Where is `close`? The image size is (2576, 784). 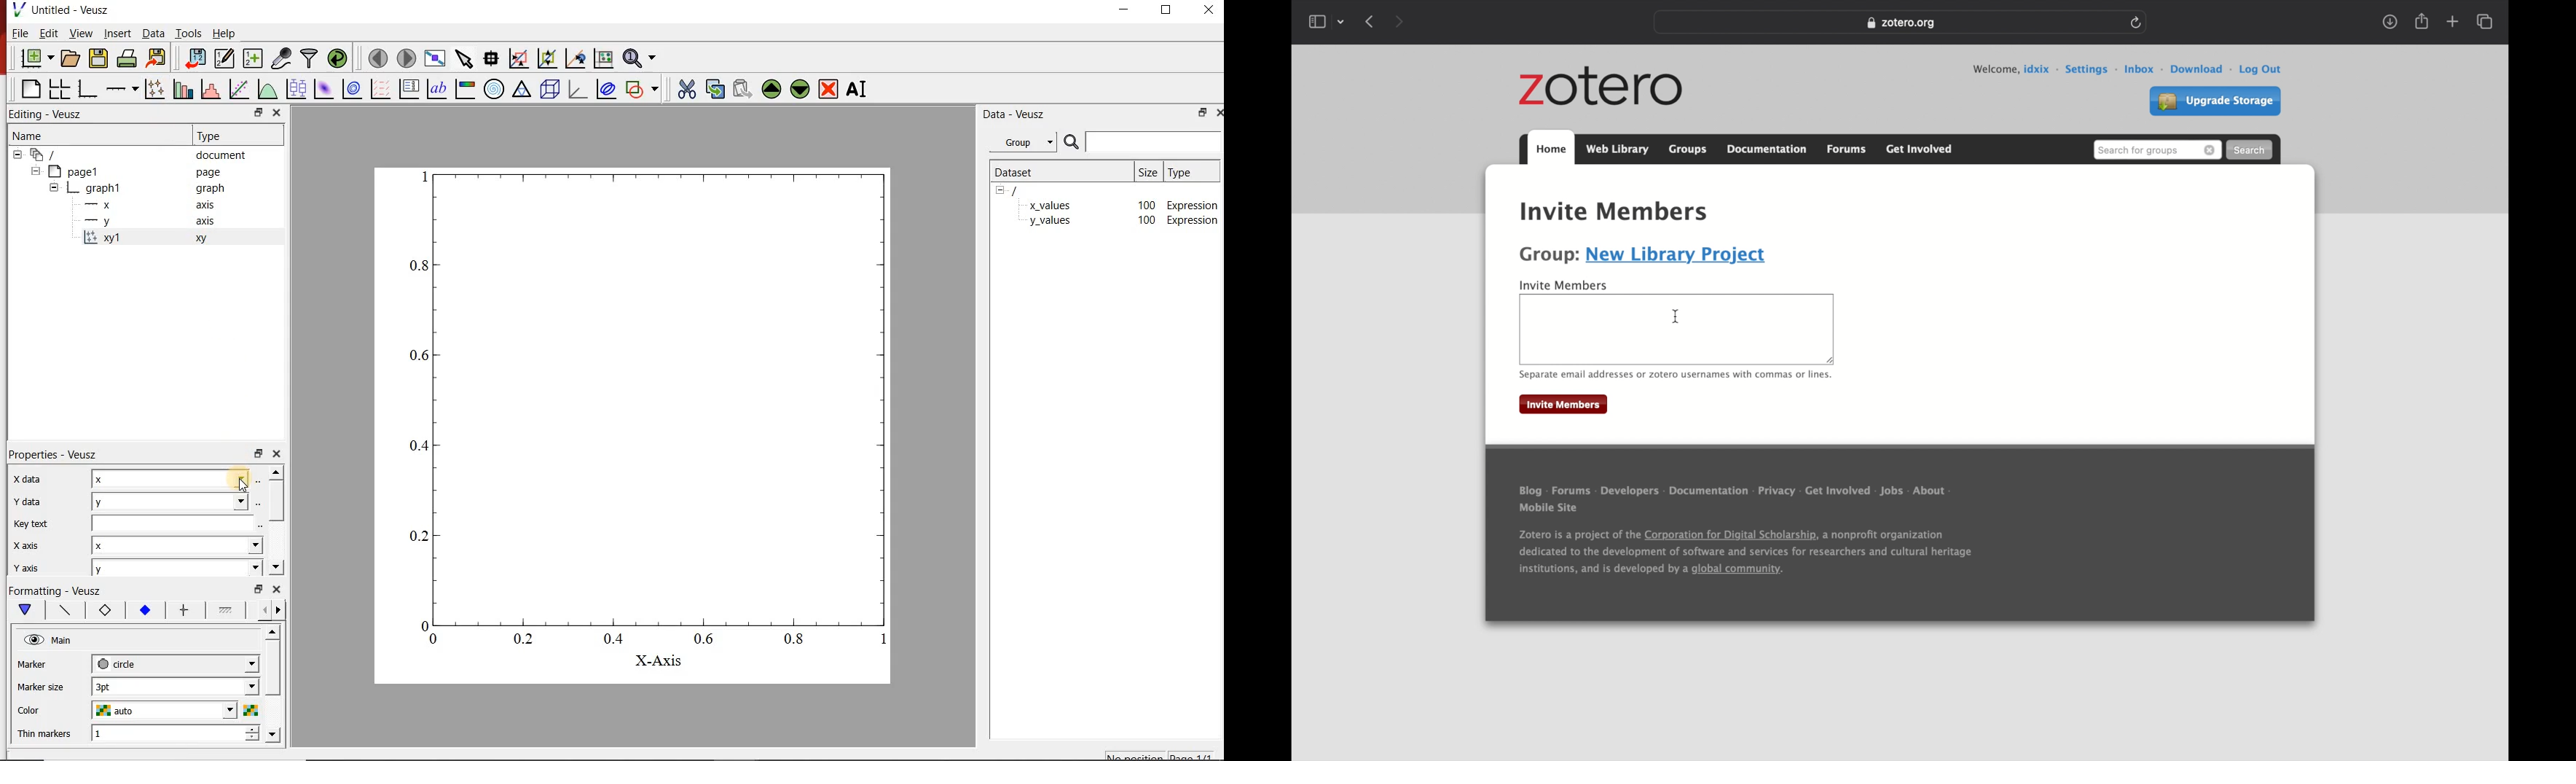 close is located at coordinates (1217, 112).